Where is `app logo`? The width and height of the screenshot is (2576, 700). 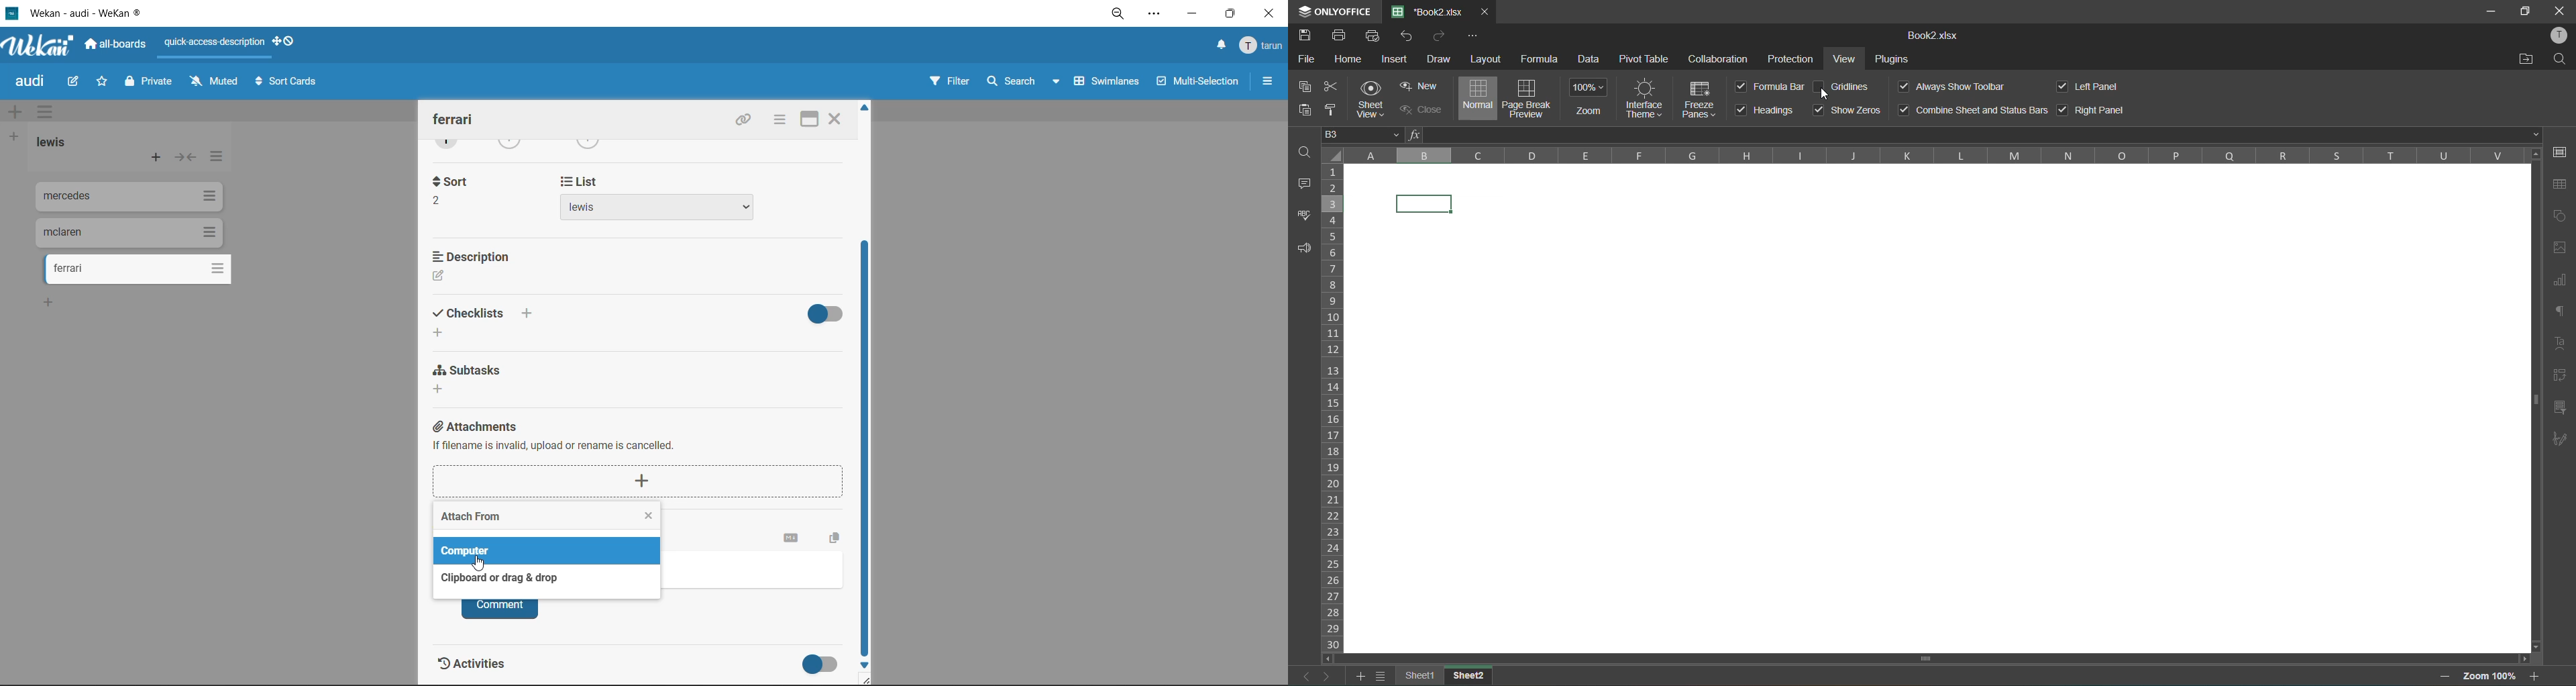 app logo is located at coordinates (45, 46).